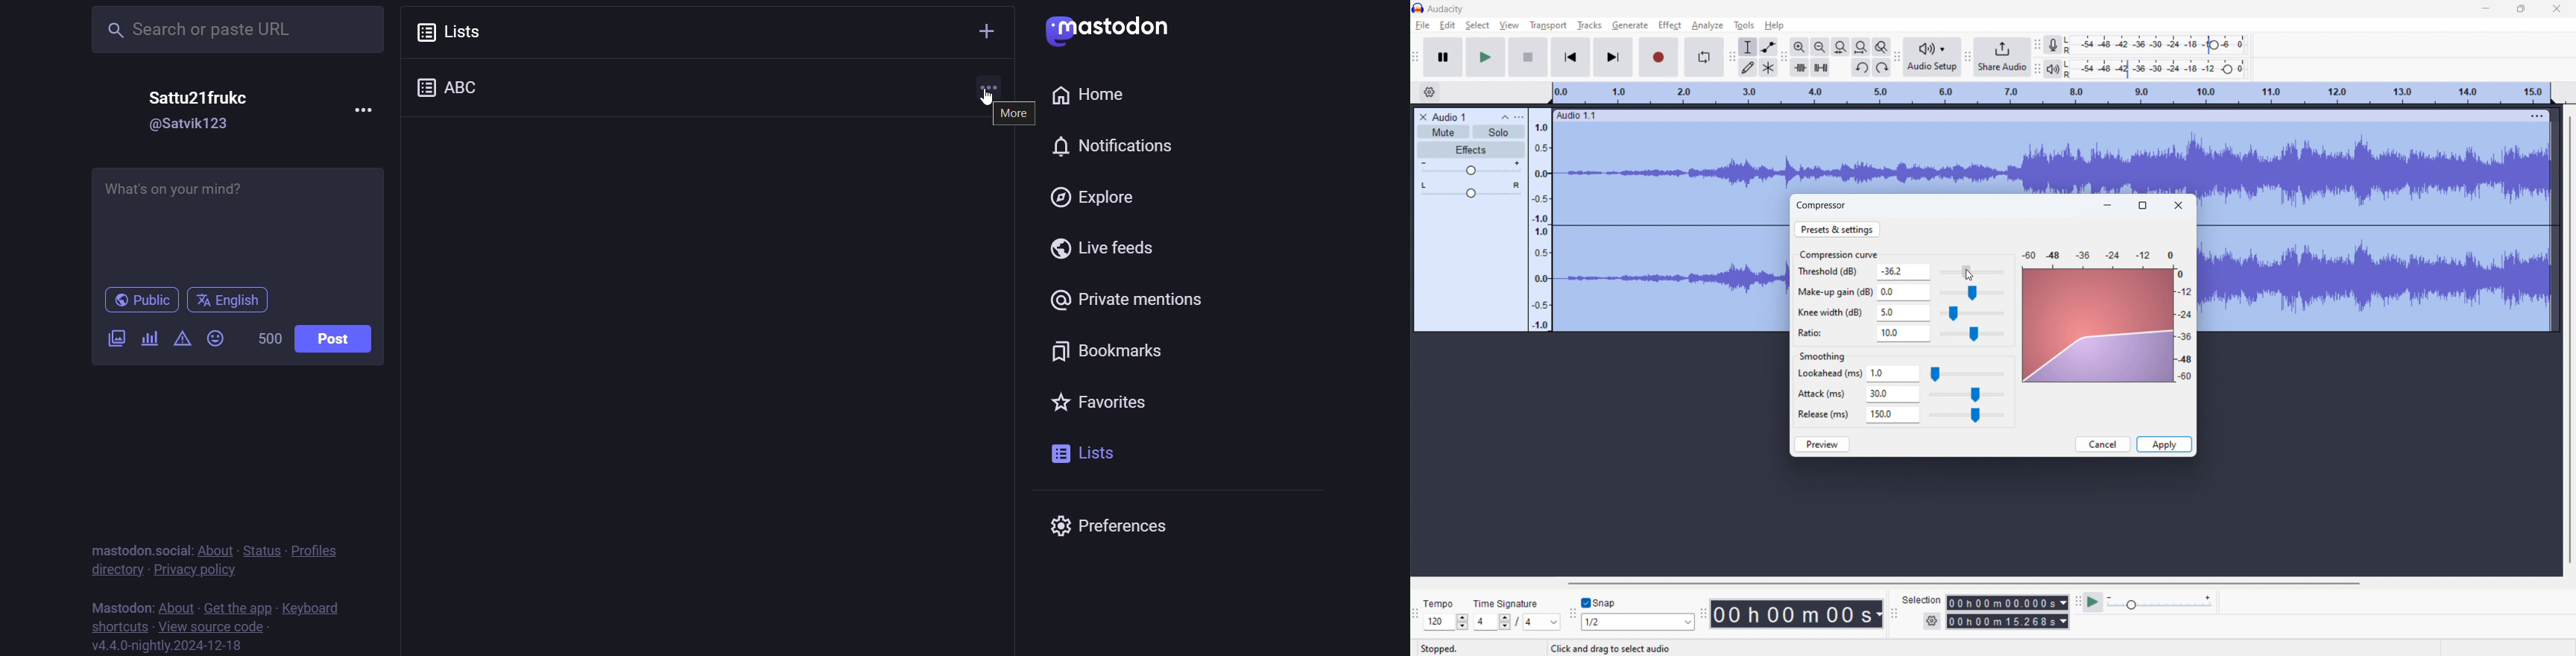 The height and width of the screenshot is (672, 2576). What do you see at coordinates (237, 605) in the screenshot?
I see `get the app` at bounding box center [237, 605].